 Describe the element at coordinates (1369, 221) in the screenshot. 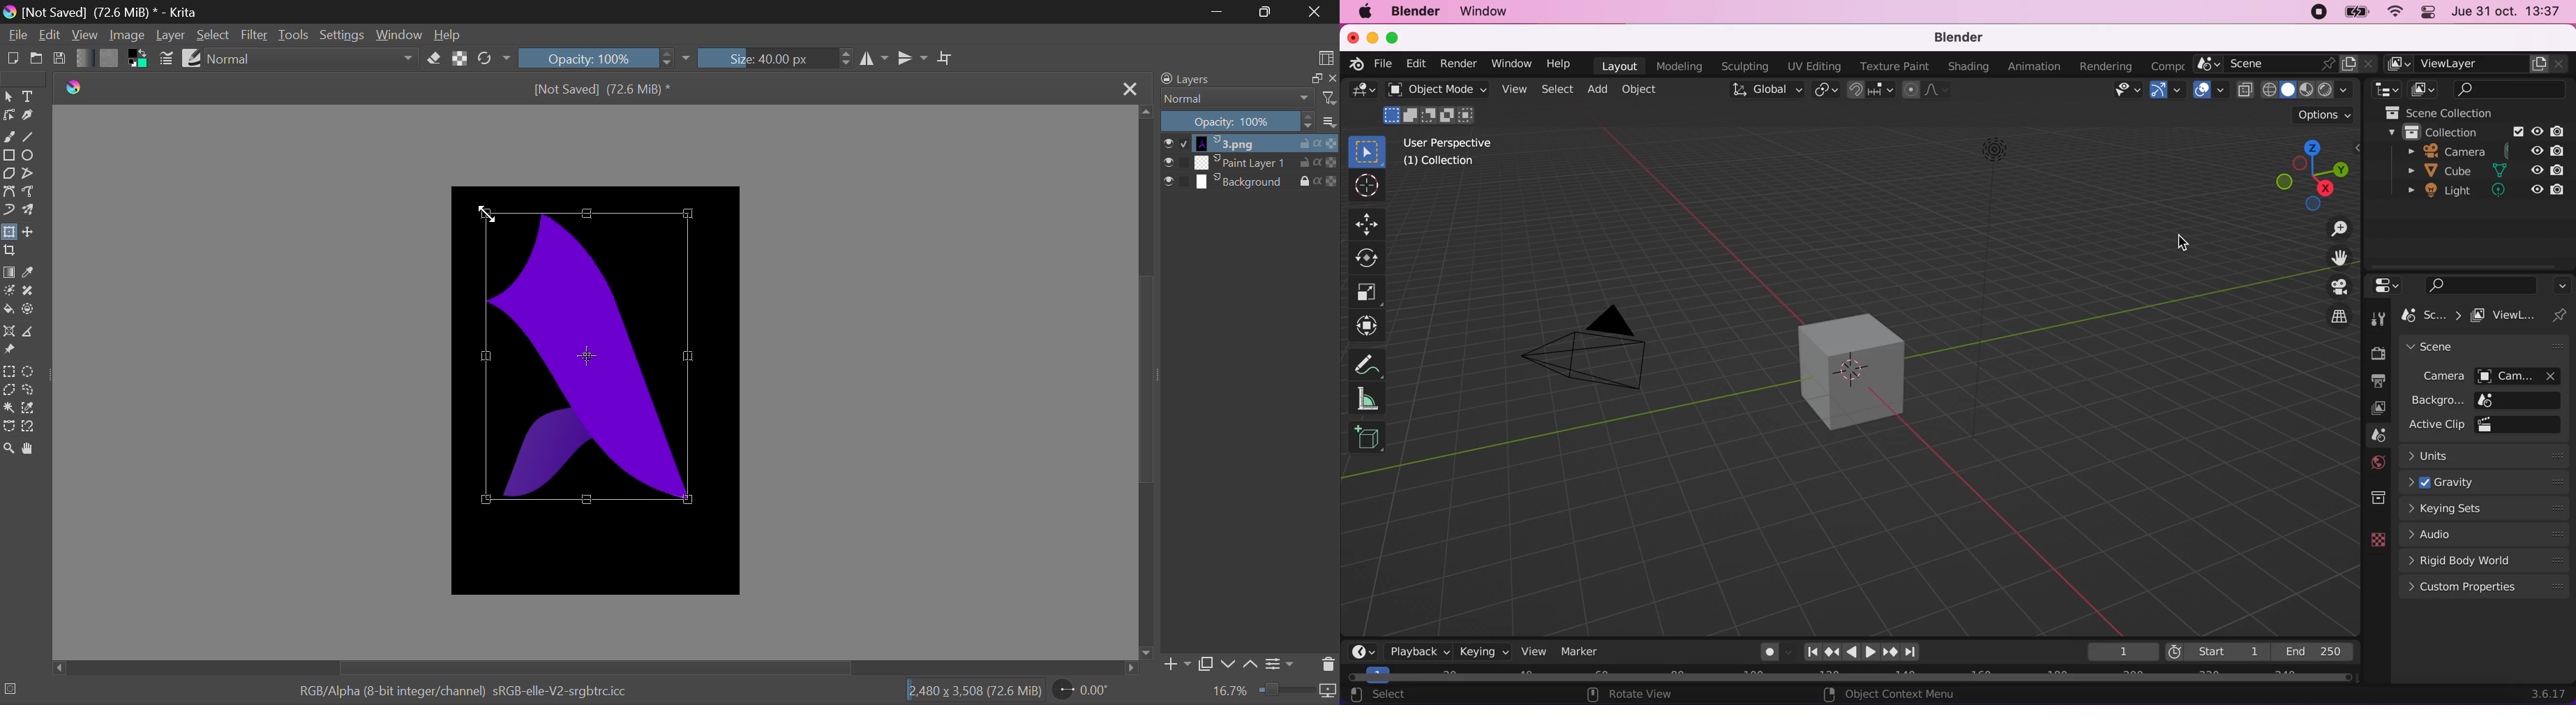

I see `move` at that location.